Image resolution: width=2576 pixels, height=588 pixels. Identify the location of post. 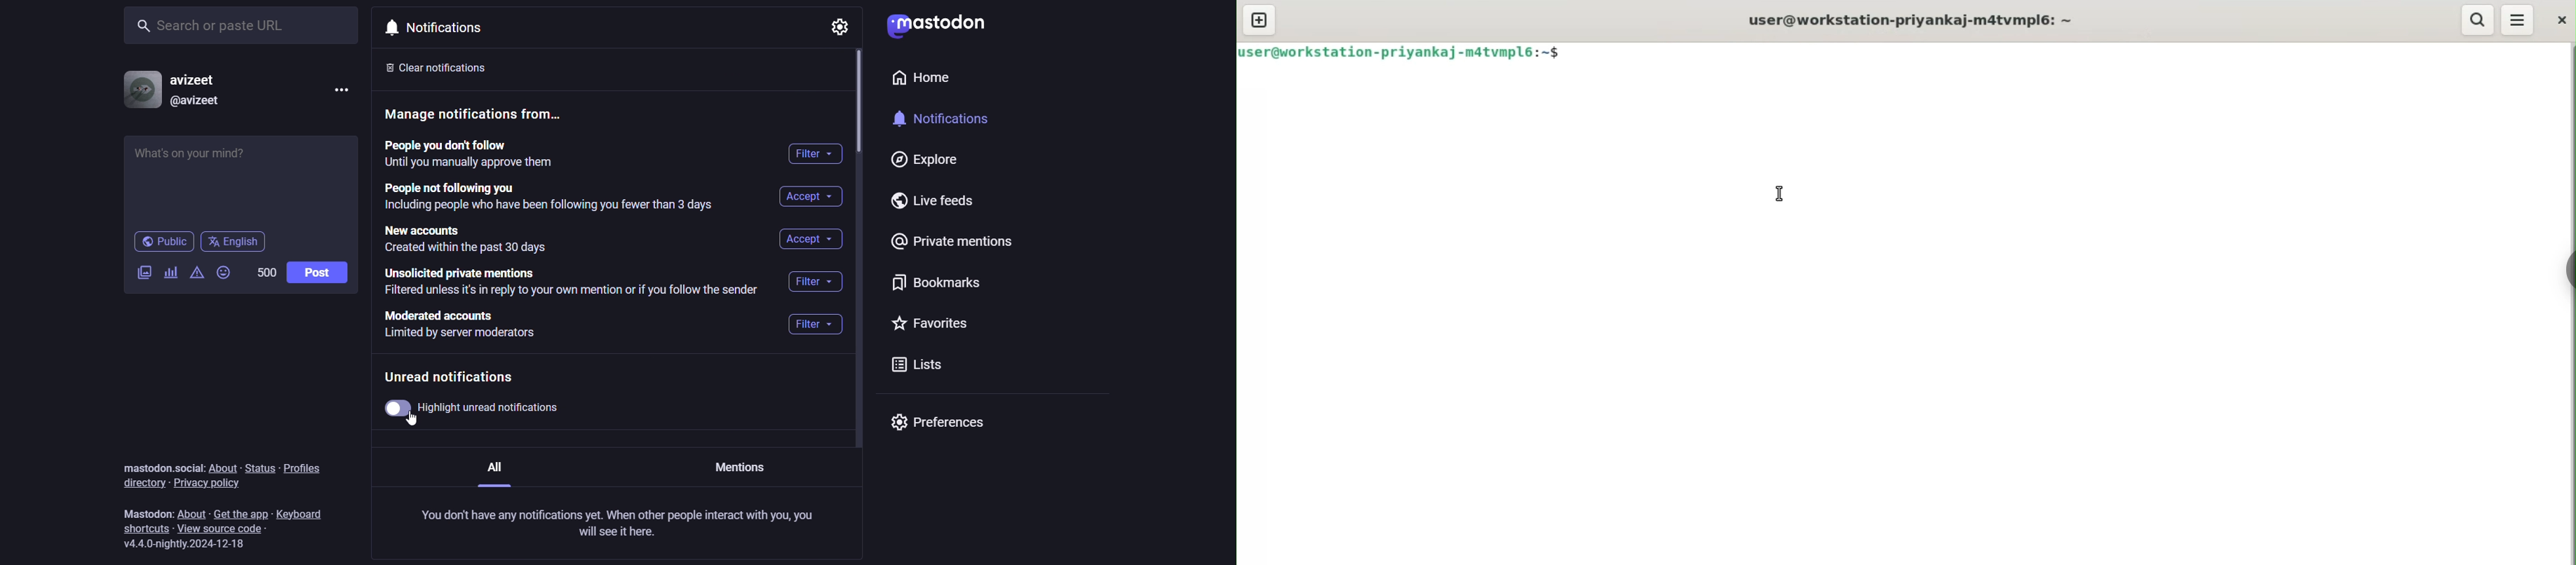
(319, 272).